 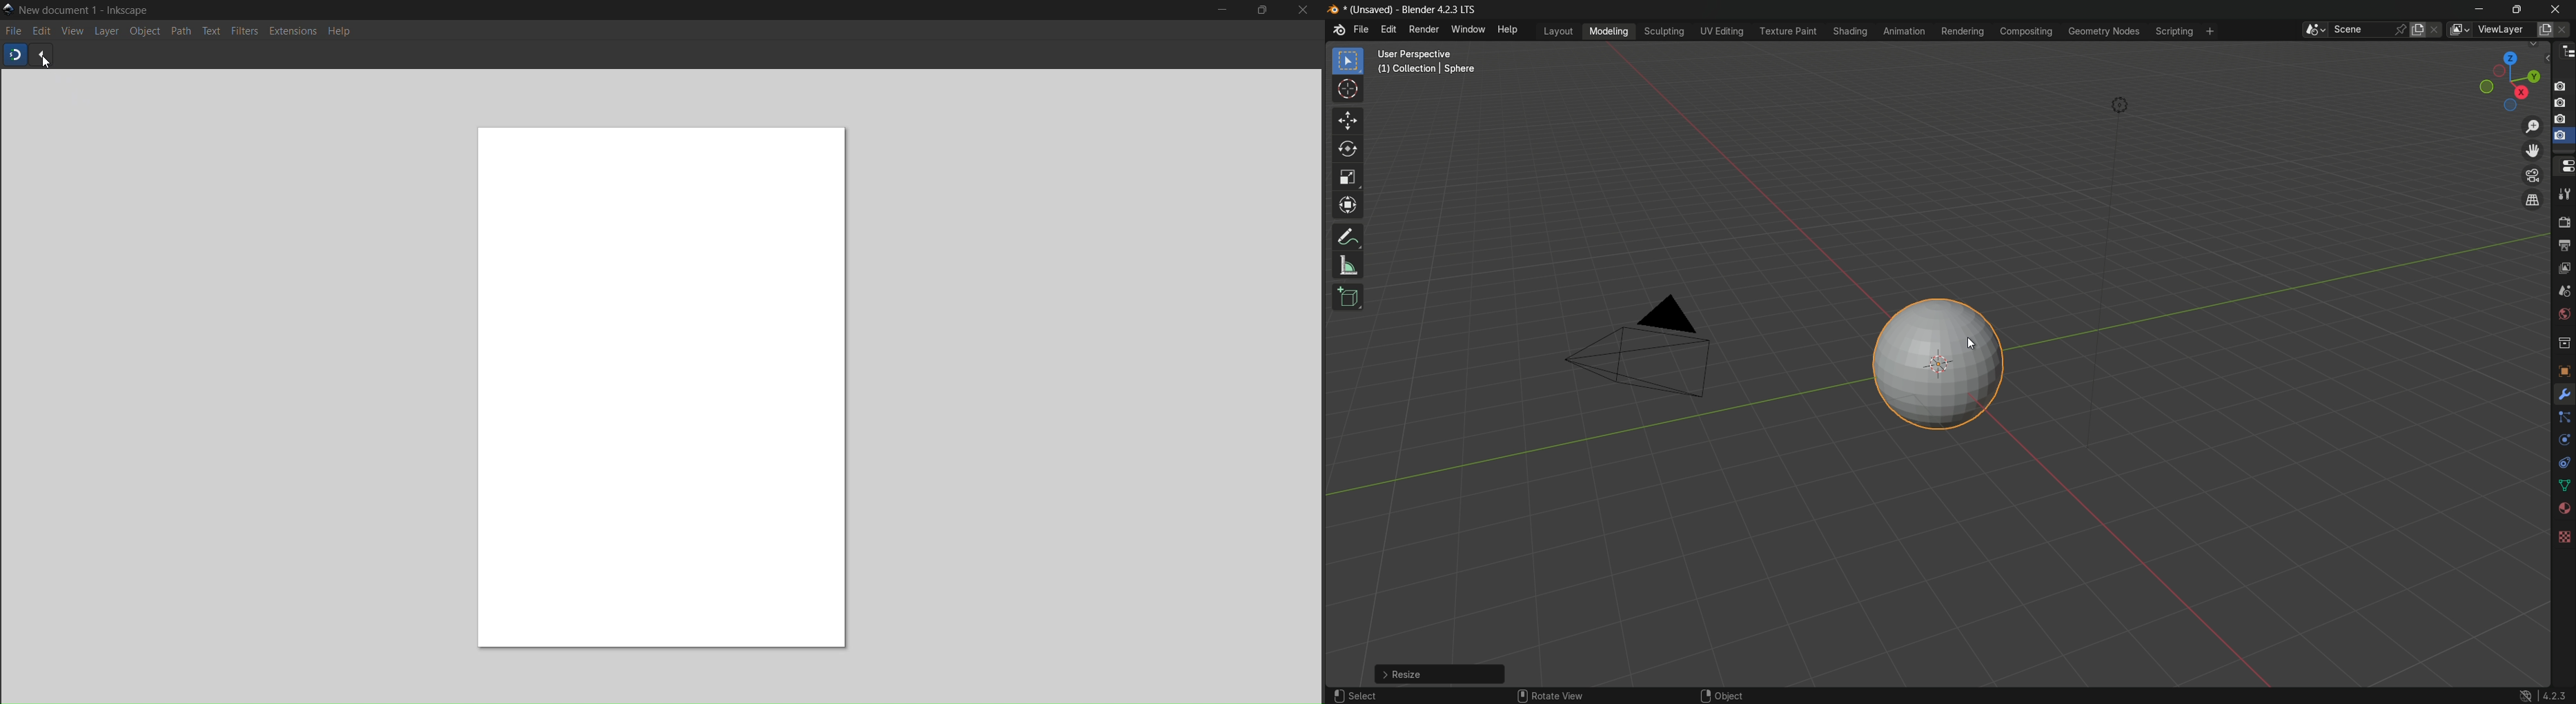 What do you see at coordinates (2564, 246) in the screenshot?
I see `output` at bounding box center [2564, 246].